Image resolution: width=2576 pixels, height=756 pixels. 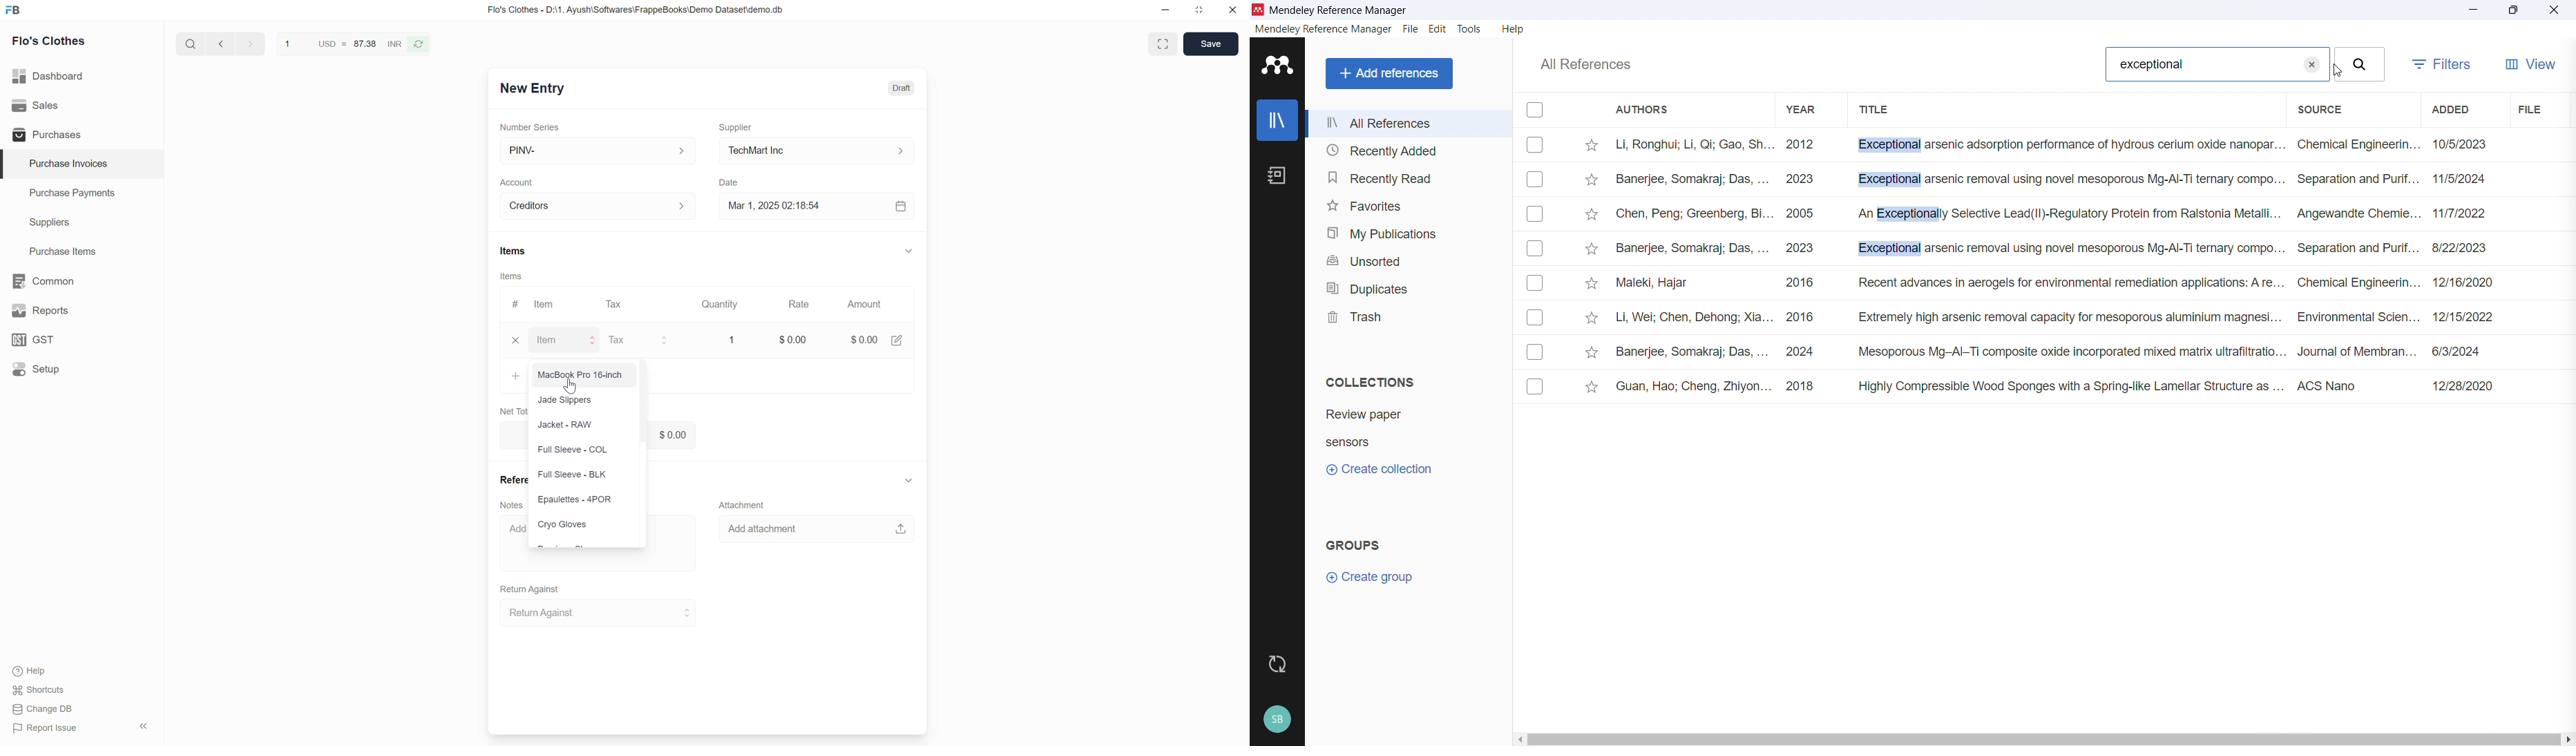 I want to click on Previous, so click(x=221, y=43).